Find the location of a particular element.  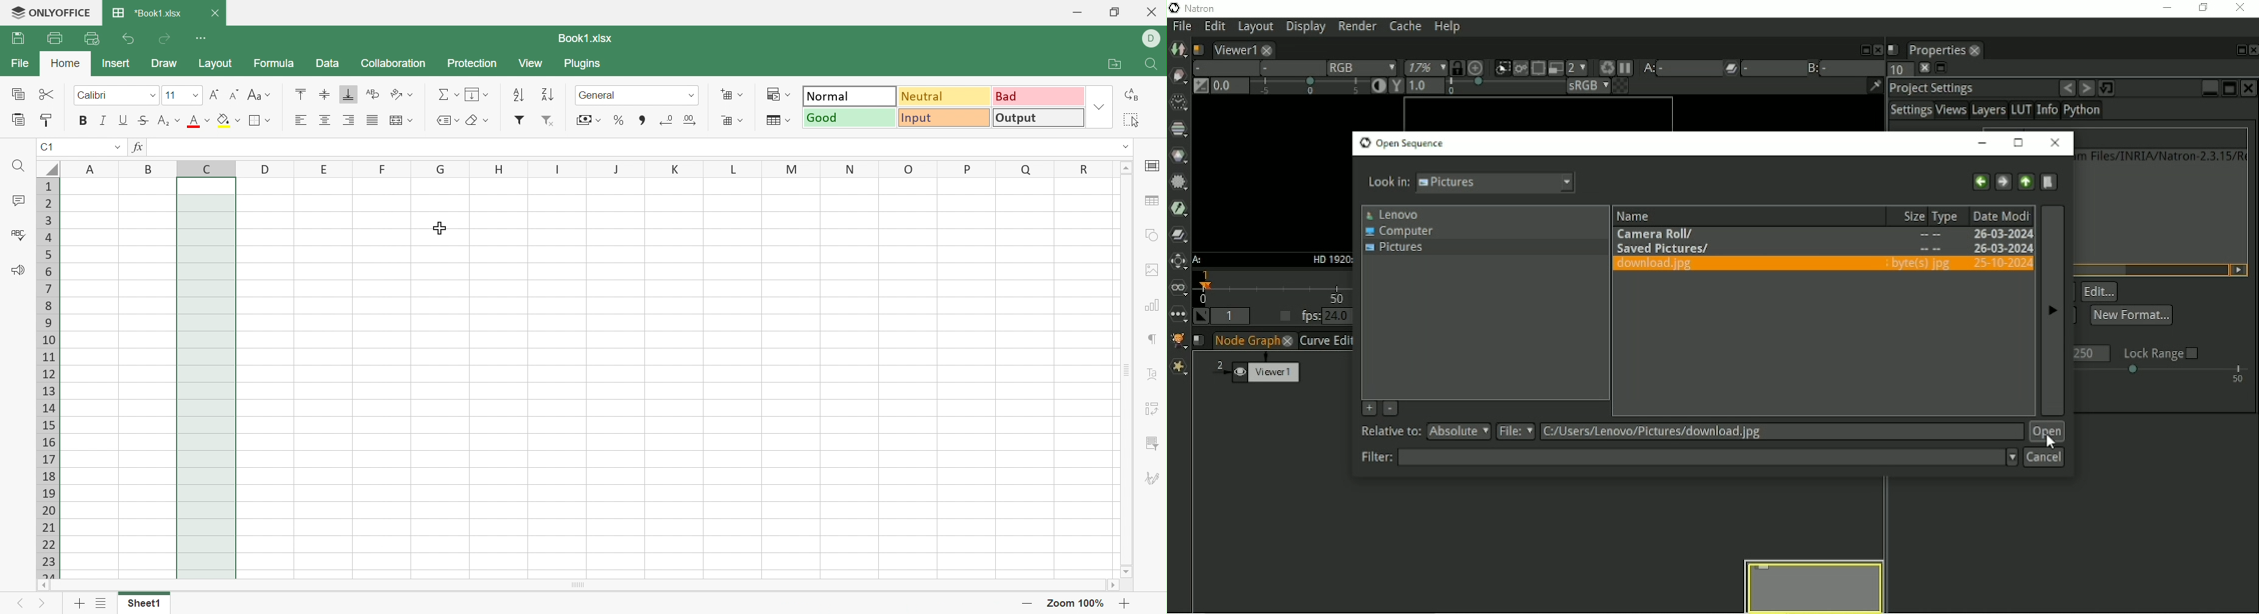

Properties is located at coordinates (1942, 48).